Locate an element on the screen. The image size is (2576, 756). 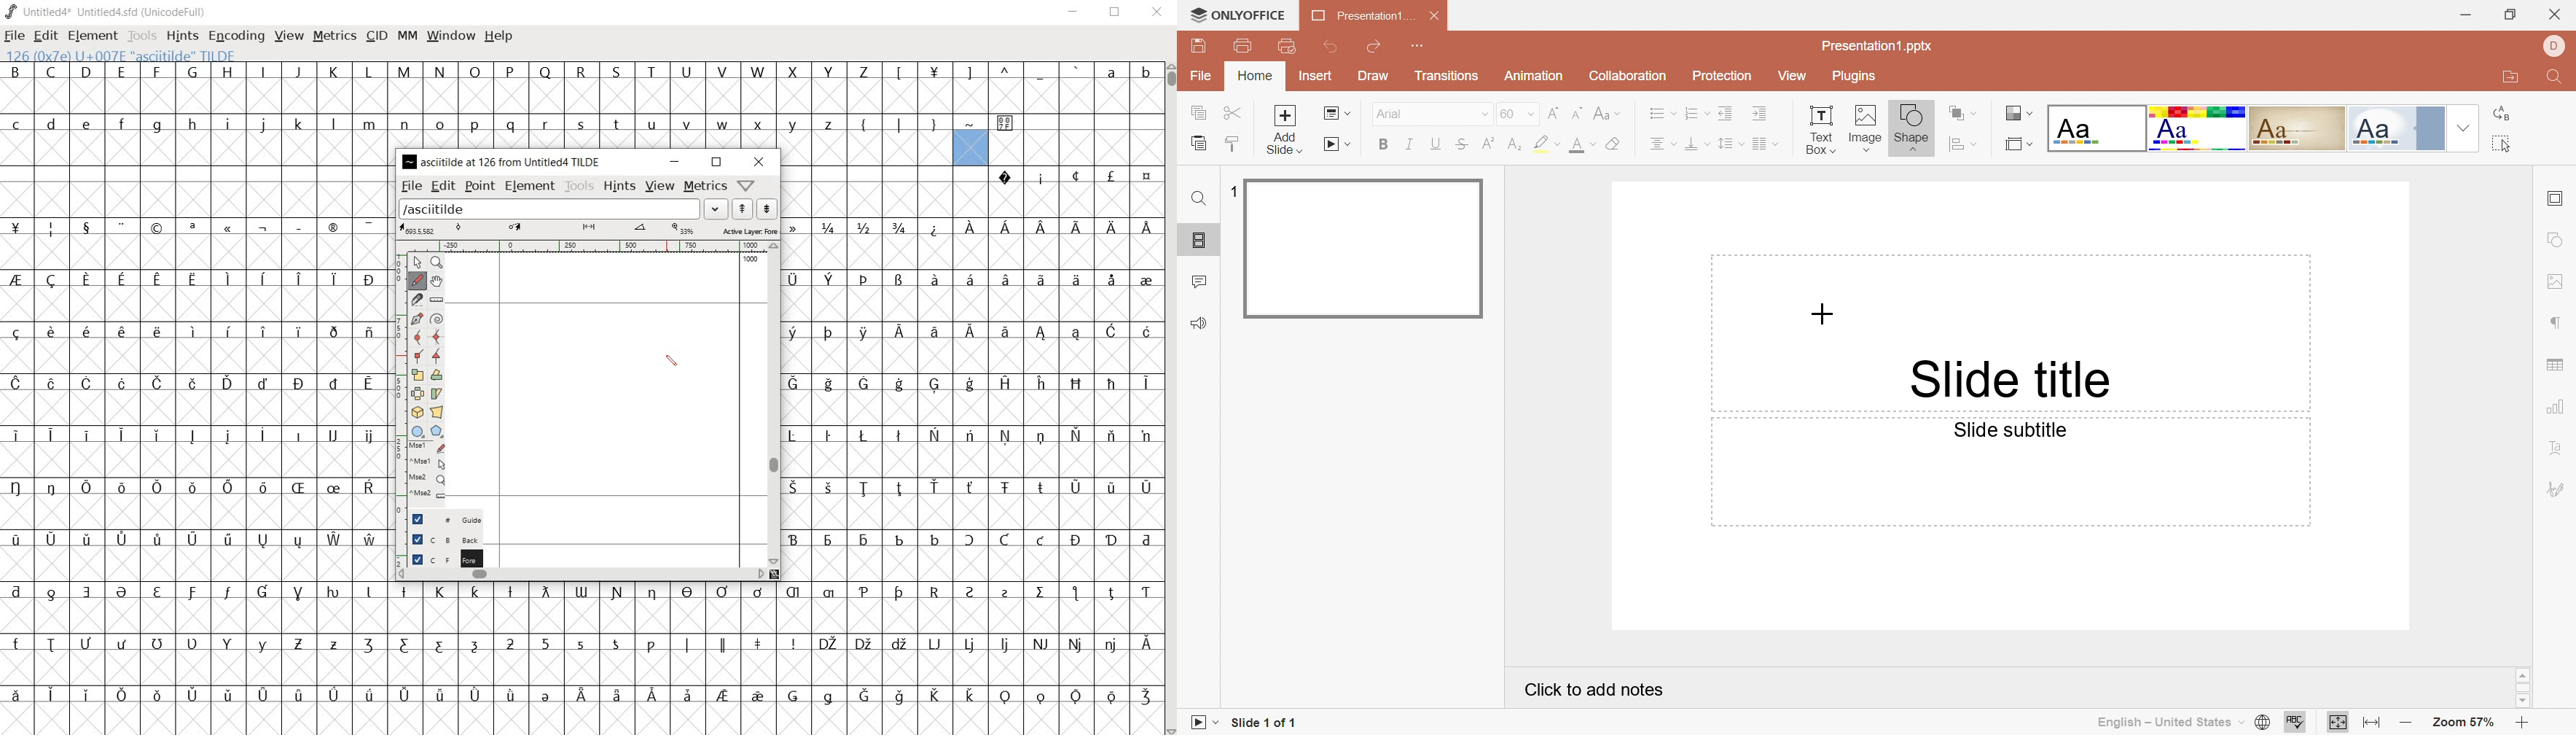
Increase indent is located at coordinates (1761, 112).